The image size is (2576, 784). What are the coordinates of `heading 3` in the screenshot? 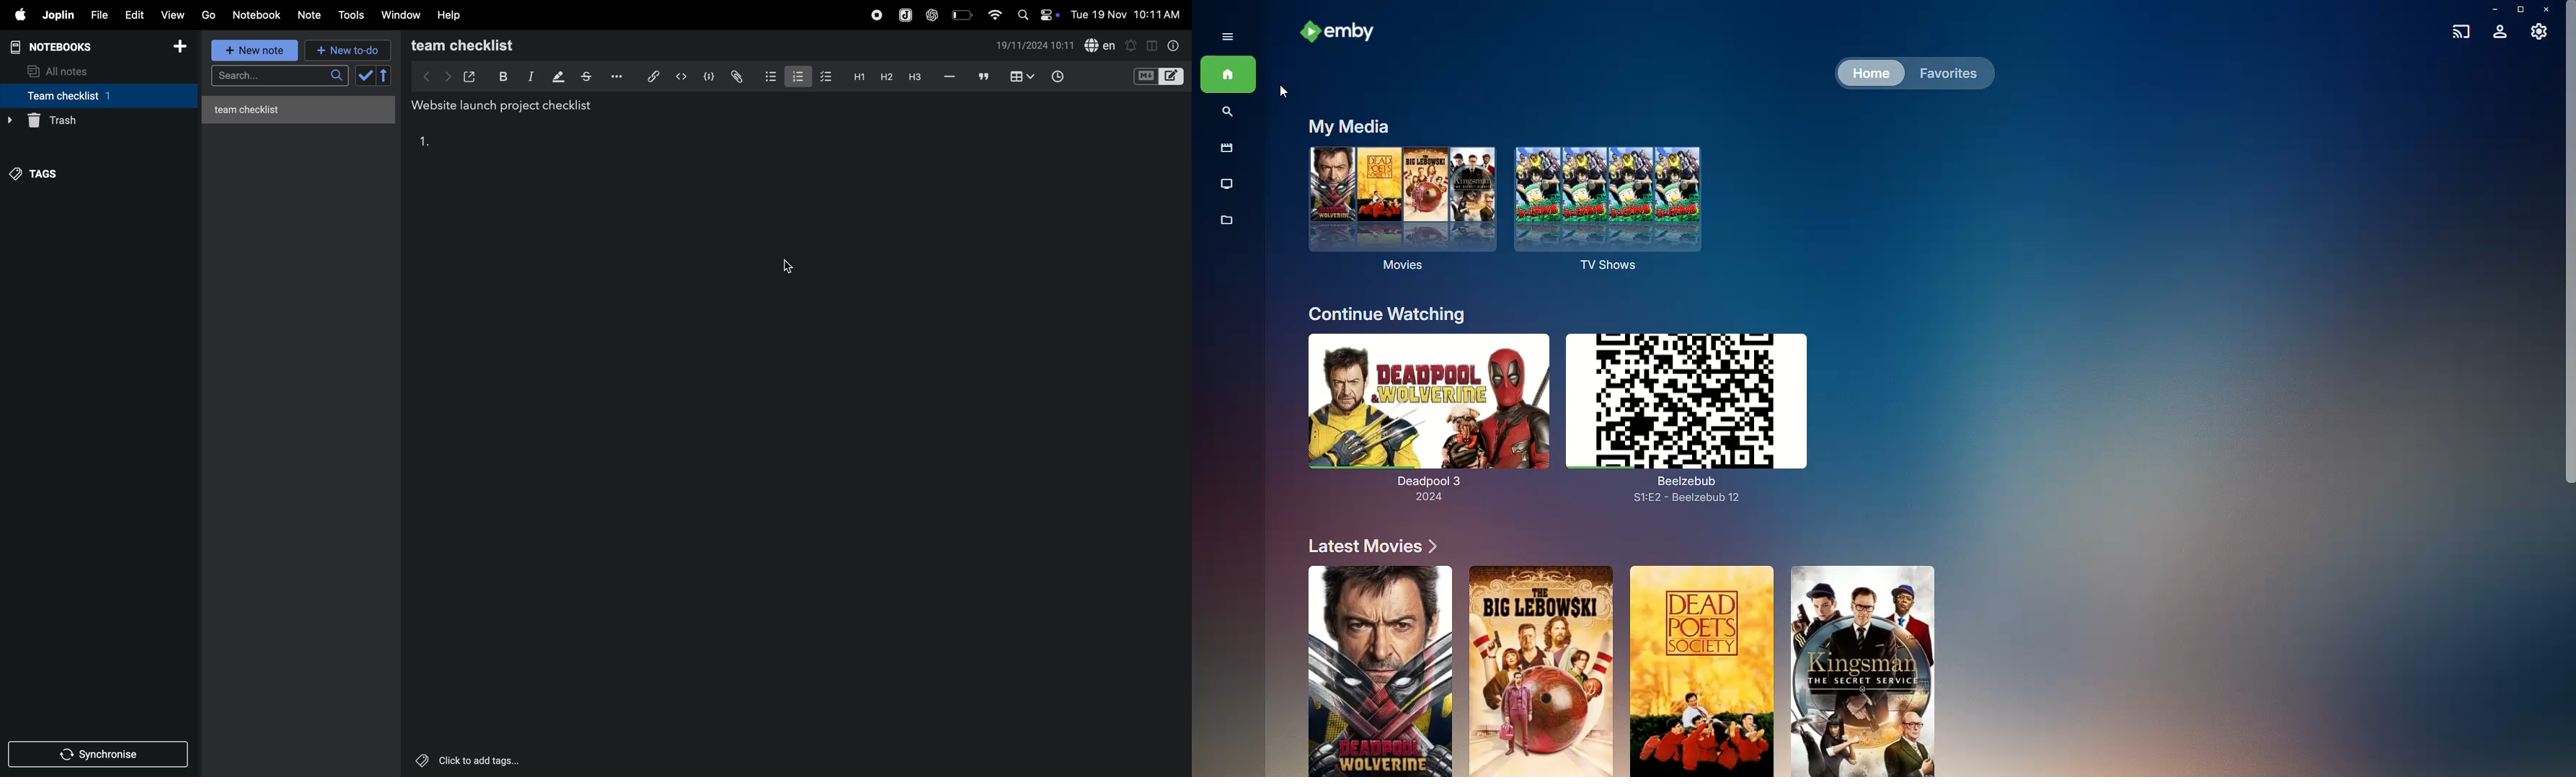 It's located at (914, 76).